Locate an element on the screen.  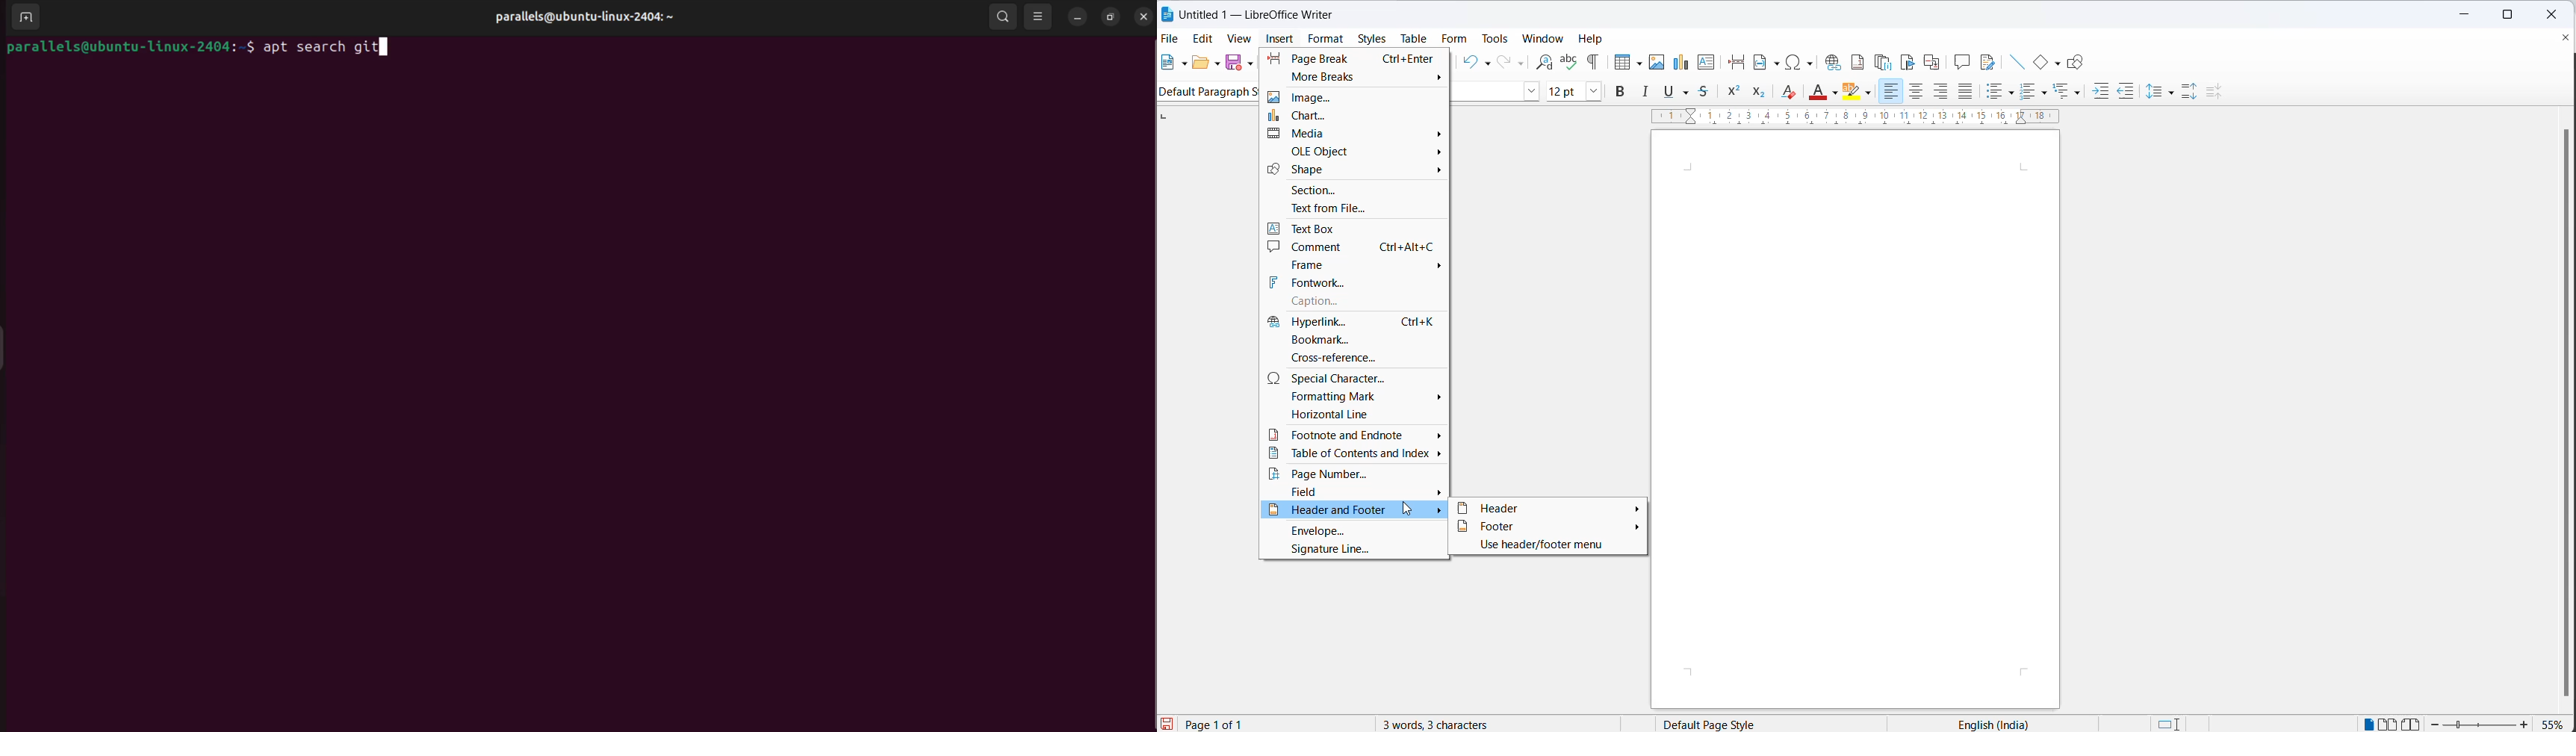
table grid is located at coordinates (1636, 61).